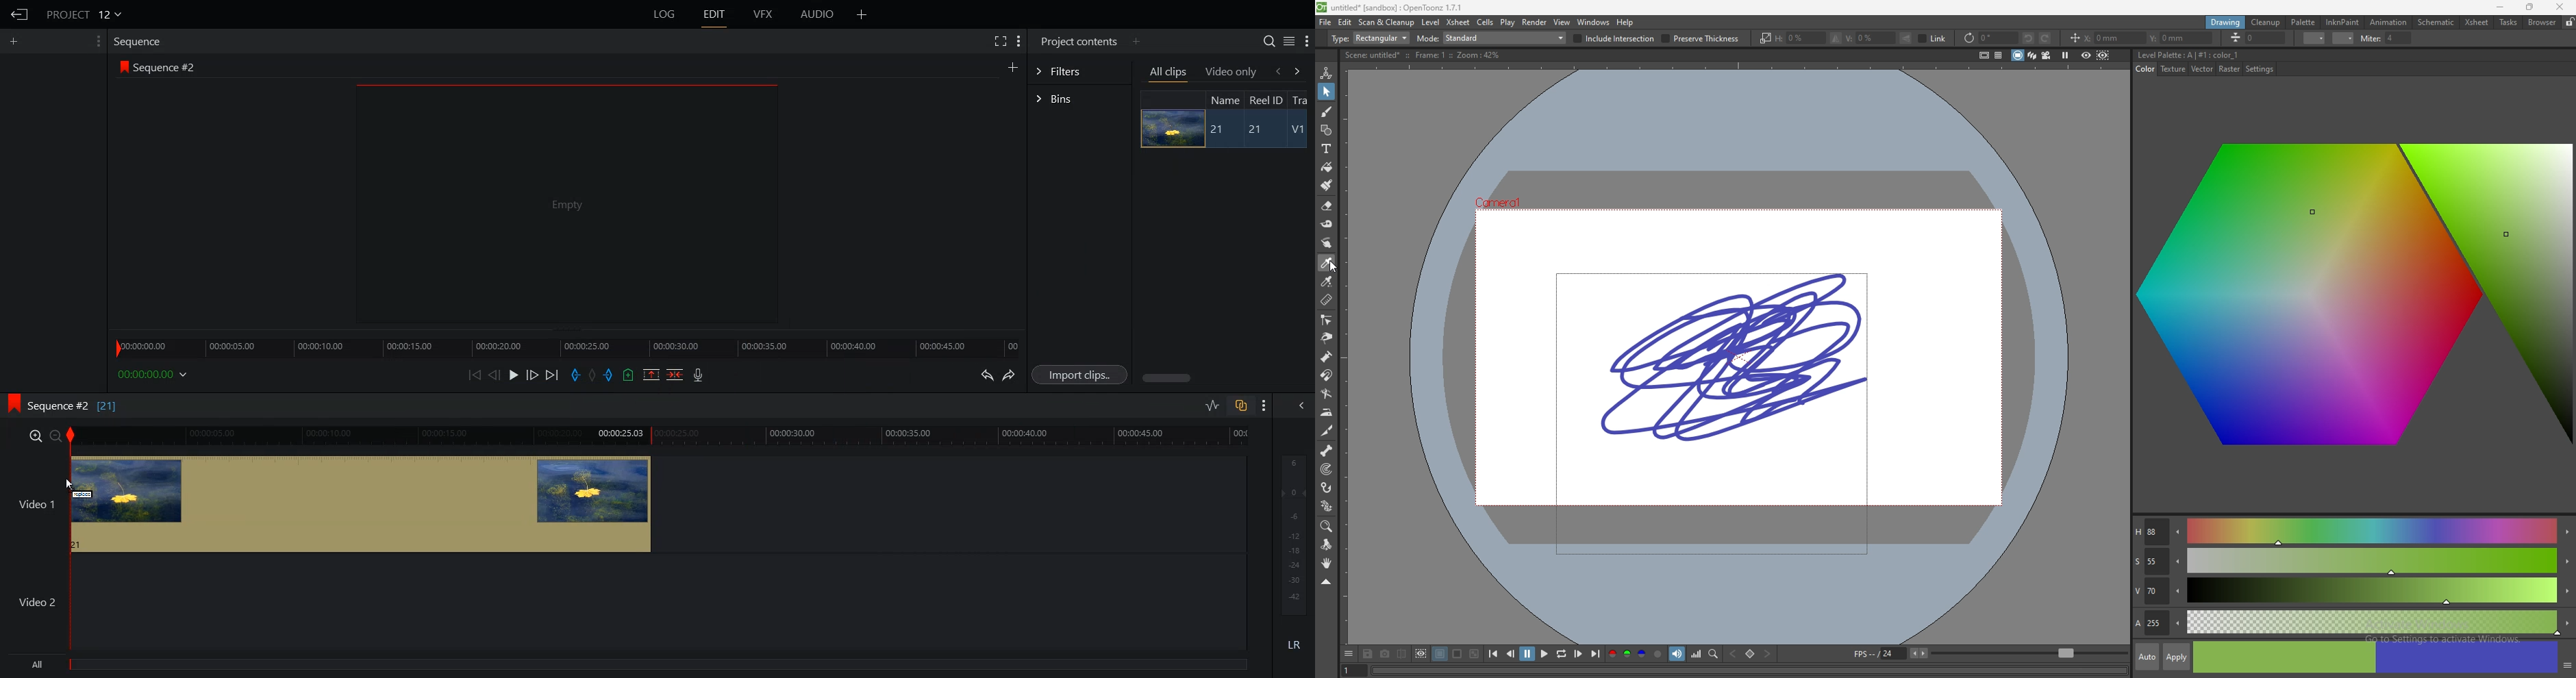 This screenshot has height=700, width=2576. I want to click on Name, so click(1223, 99).